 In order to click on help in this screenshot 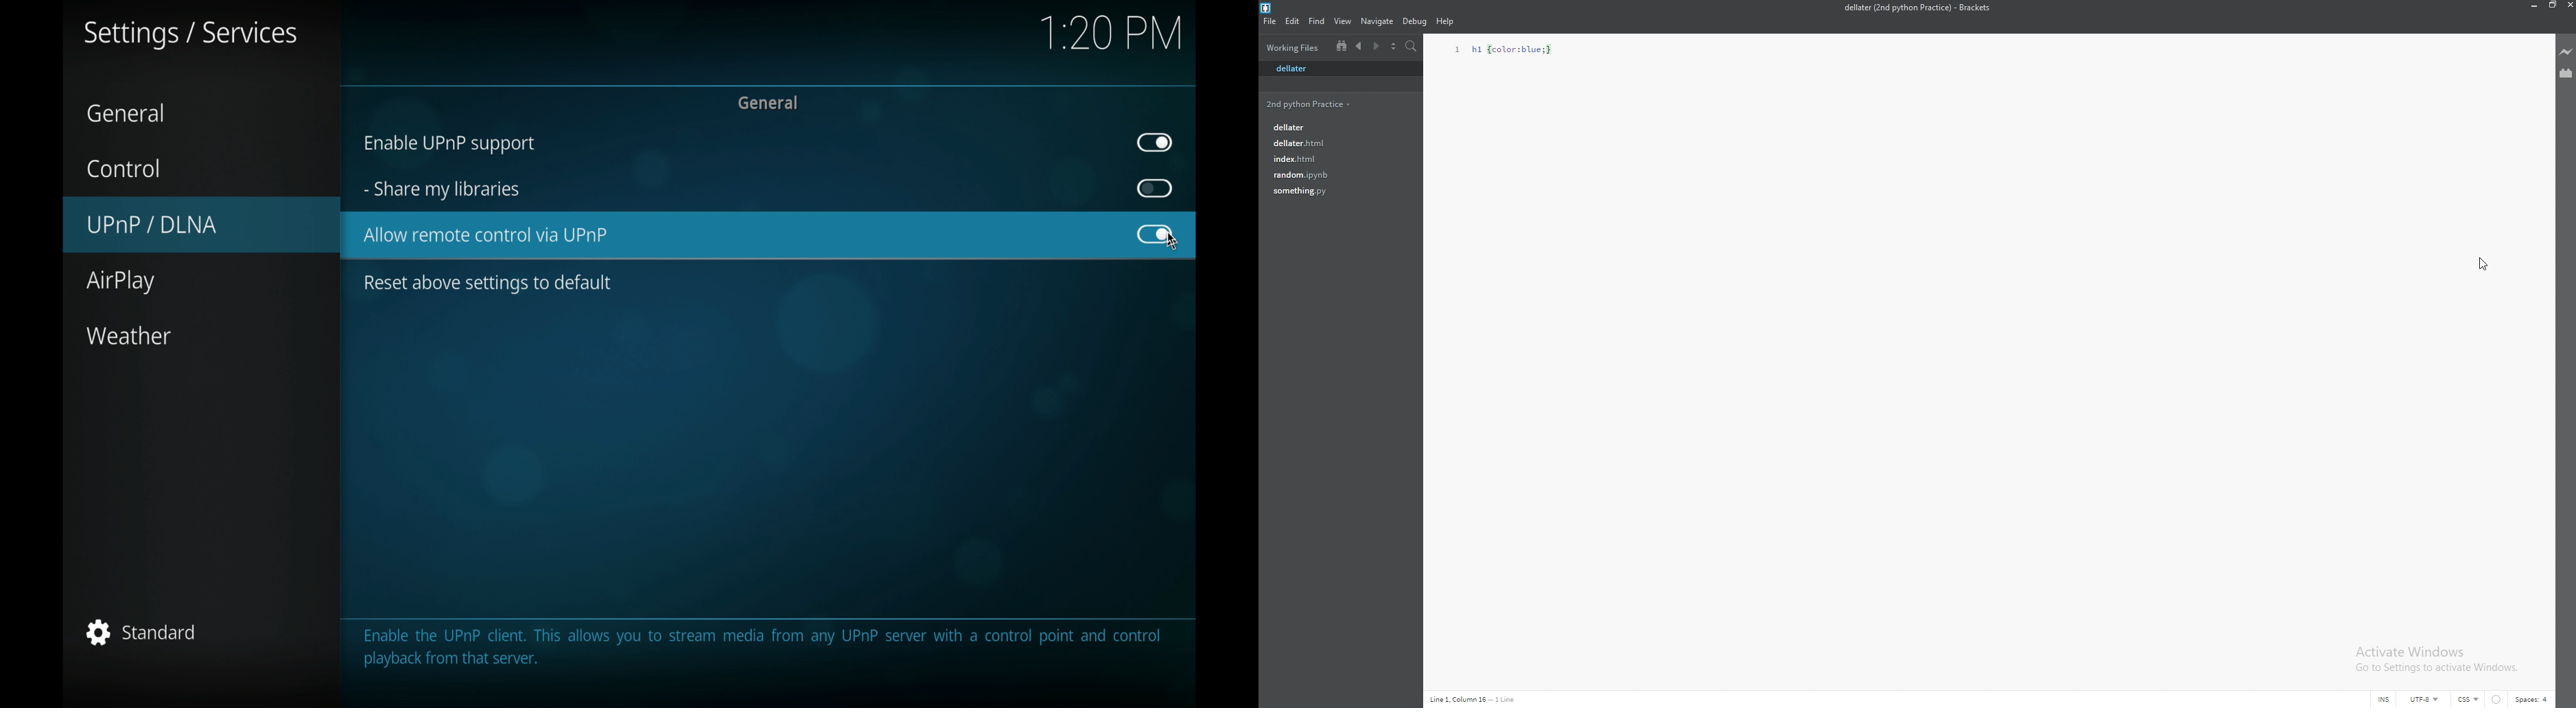, I will do `click(1446, 22)`.